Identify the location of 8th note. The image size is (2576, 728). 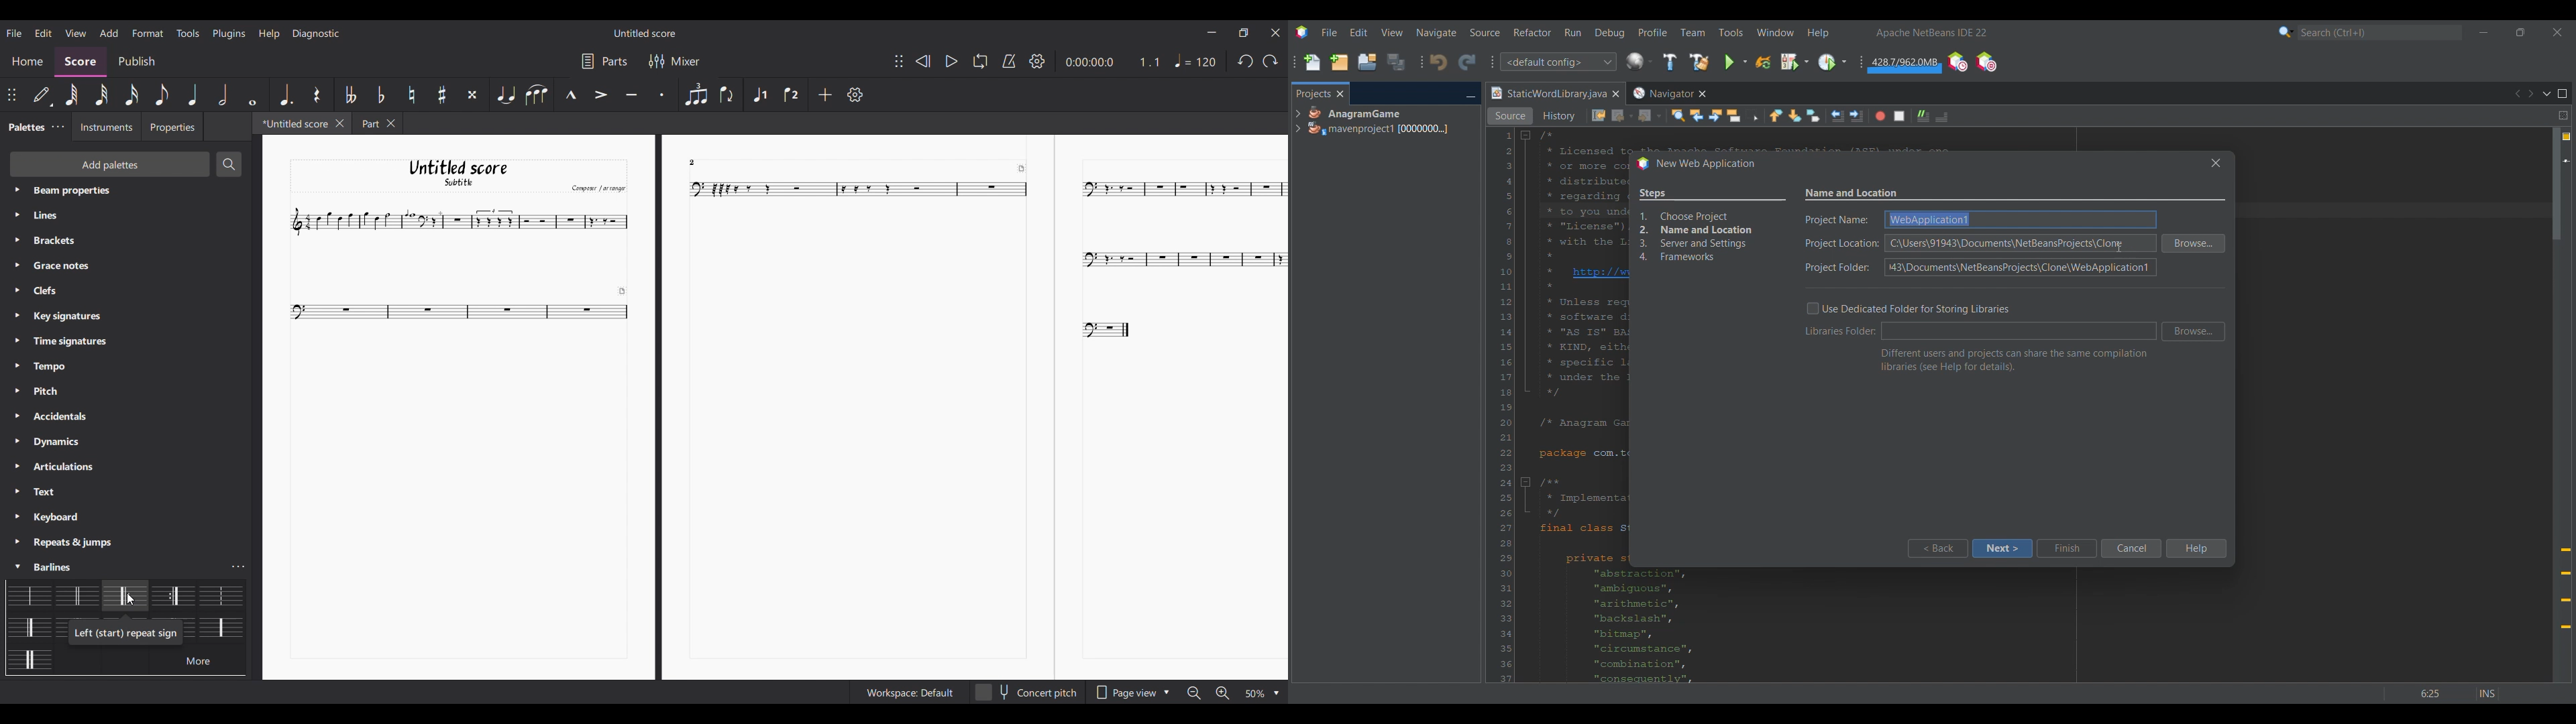
(161, 95).